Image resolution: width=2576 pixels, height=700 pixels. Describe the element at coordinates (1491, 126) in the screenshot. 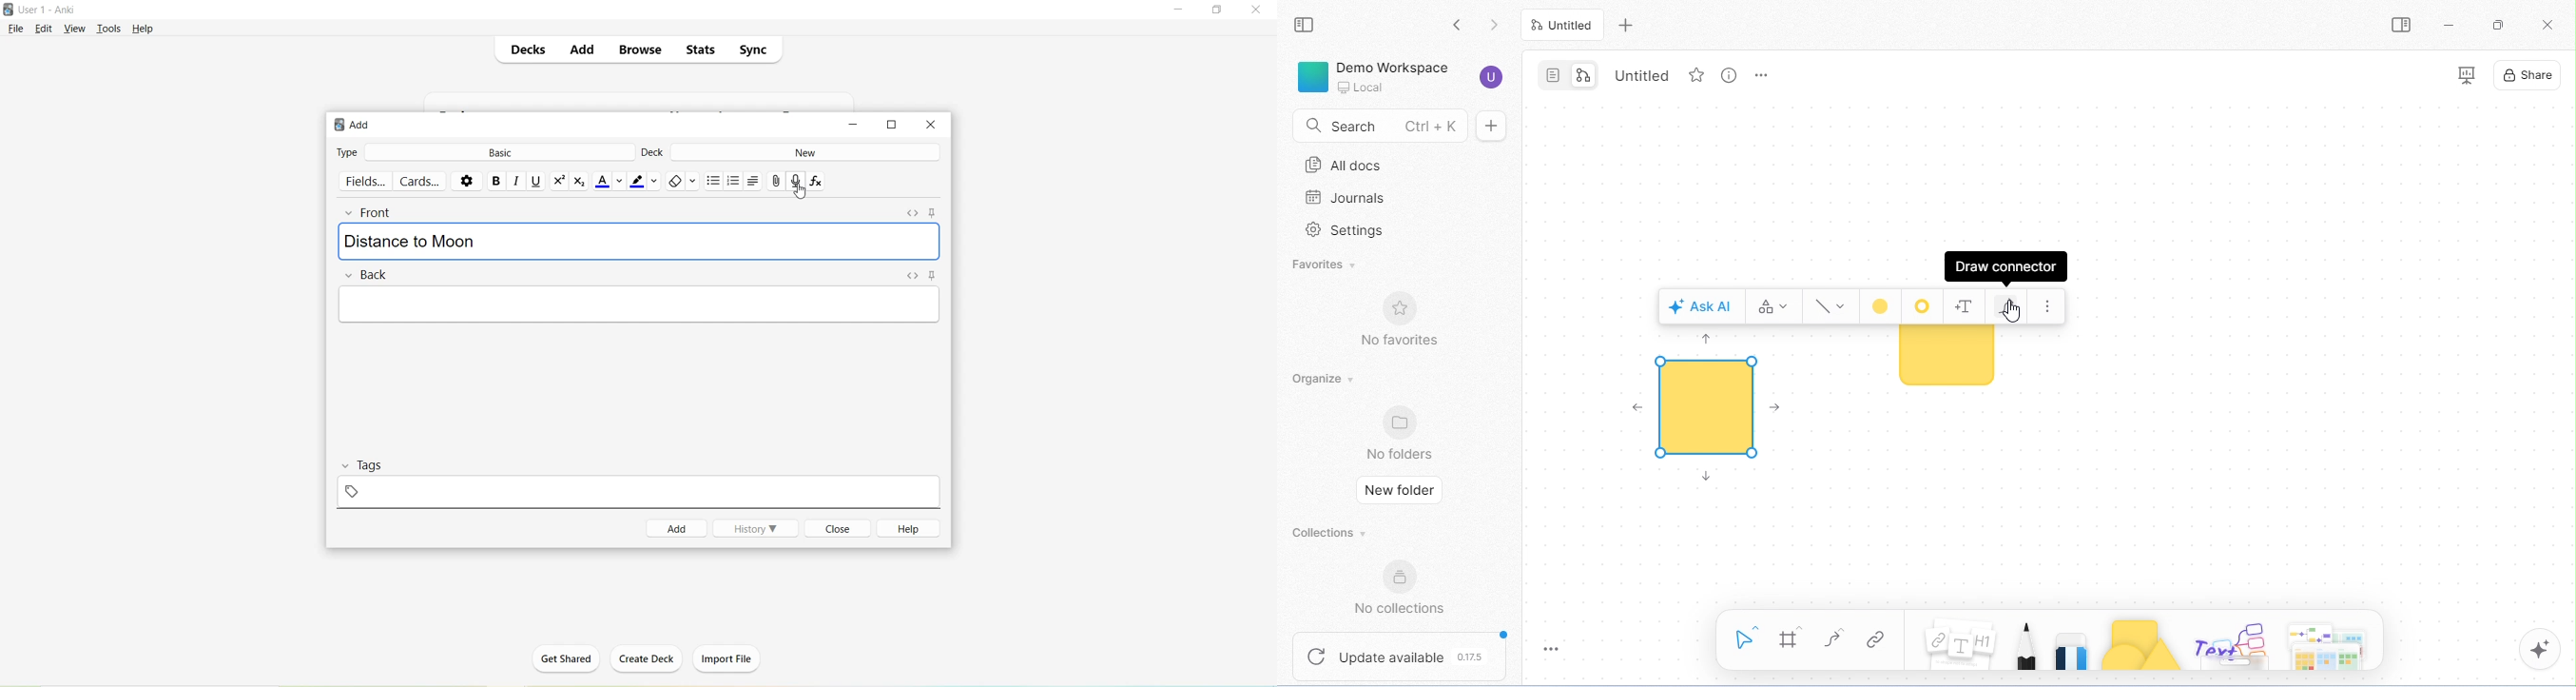

I see `new doc` at that location.